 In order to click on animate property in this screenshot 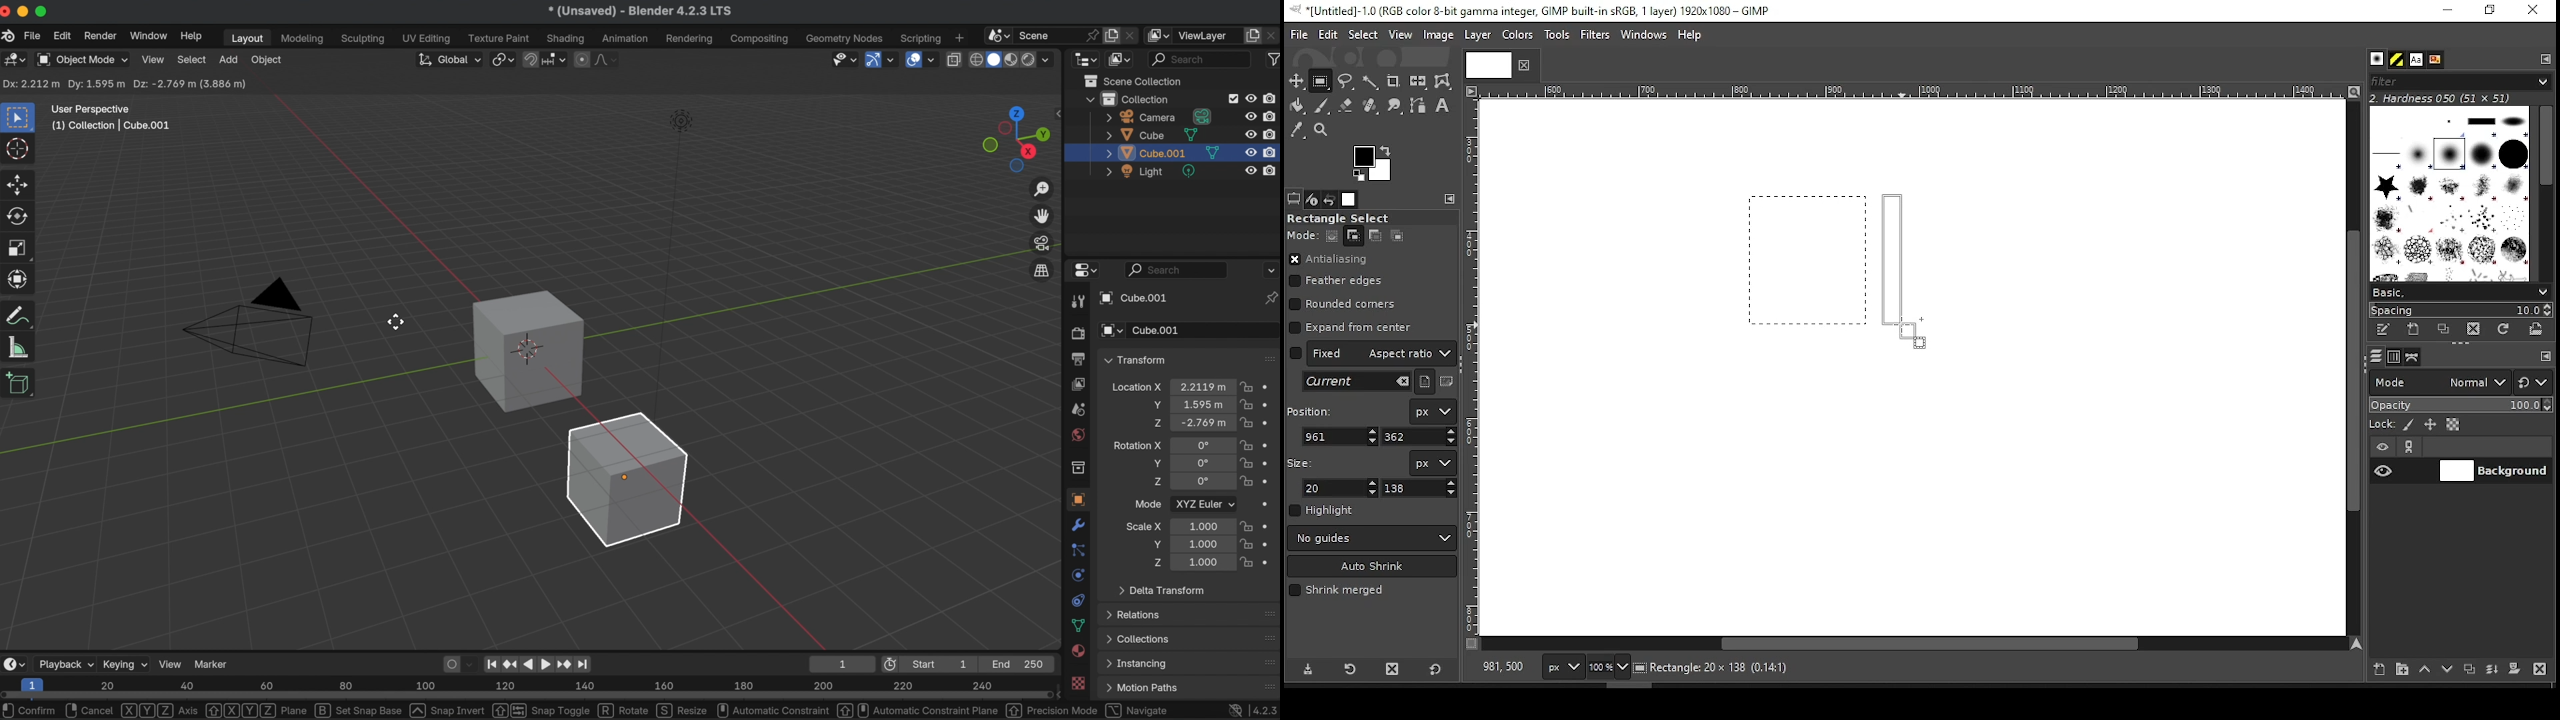, I will do `click(1271, 445)`.